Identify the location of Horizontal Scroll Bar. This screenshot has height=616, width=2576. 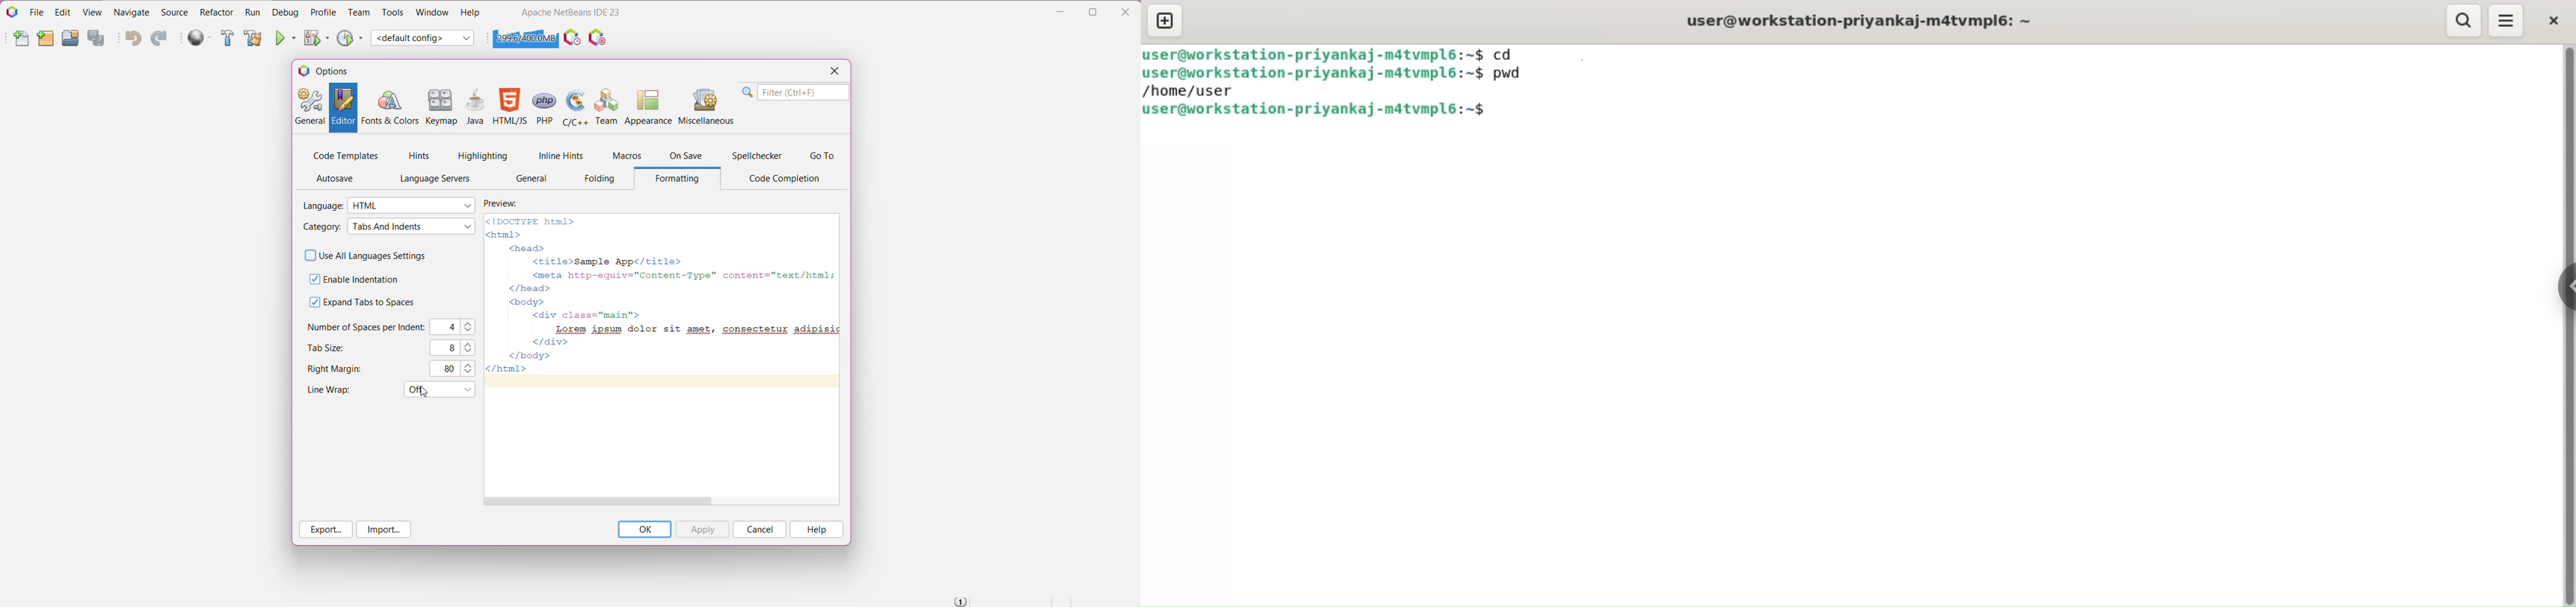
(662, 501).